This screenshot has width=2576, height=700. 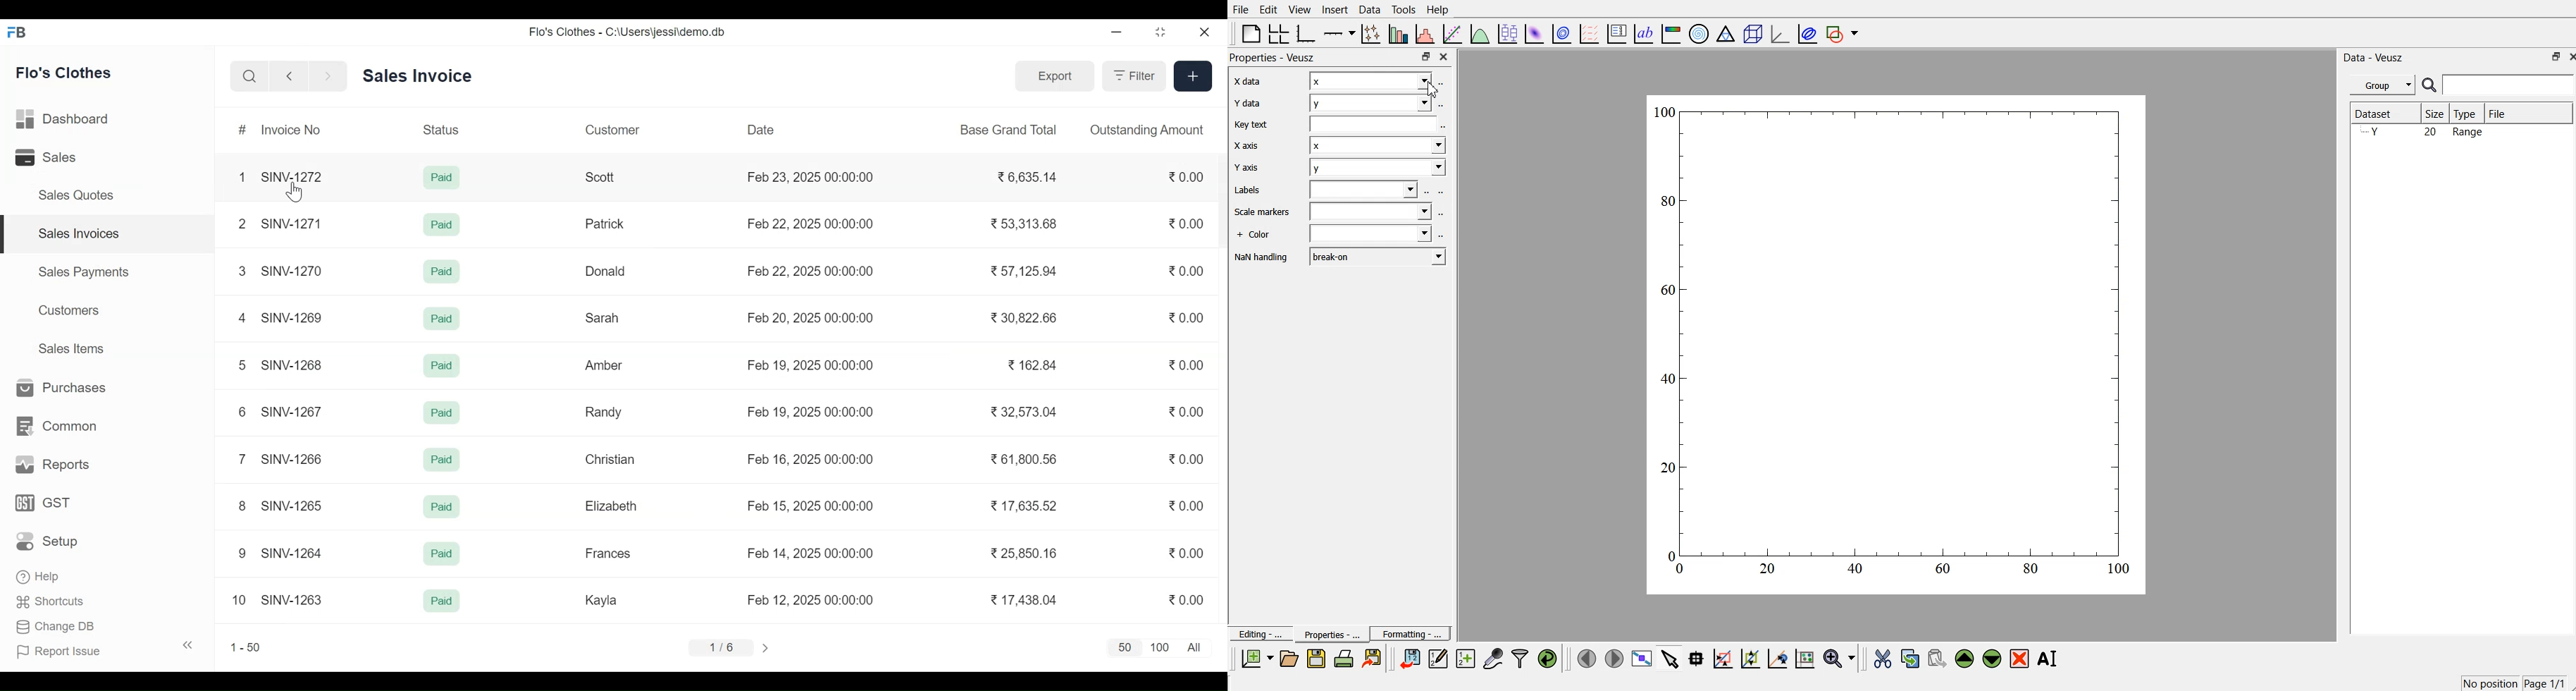 What do you see at coordinates (17, 32) in the screenshot?
I see `Frappe Books Desktop Icon` at bounding box center [17, 32].